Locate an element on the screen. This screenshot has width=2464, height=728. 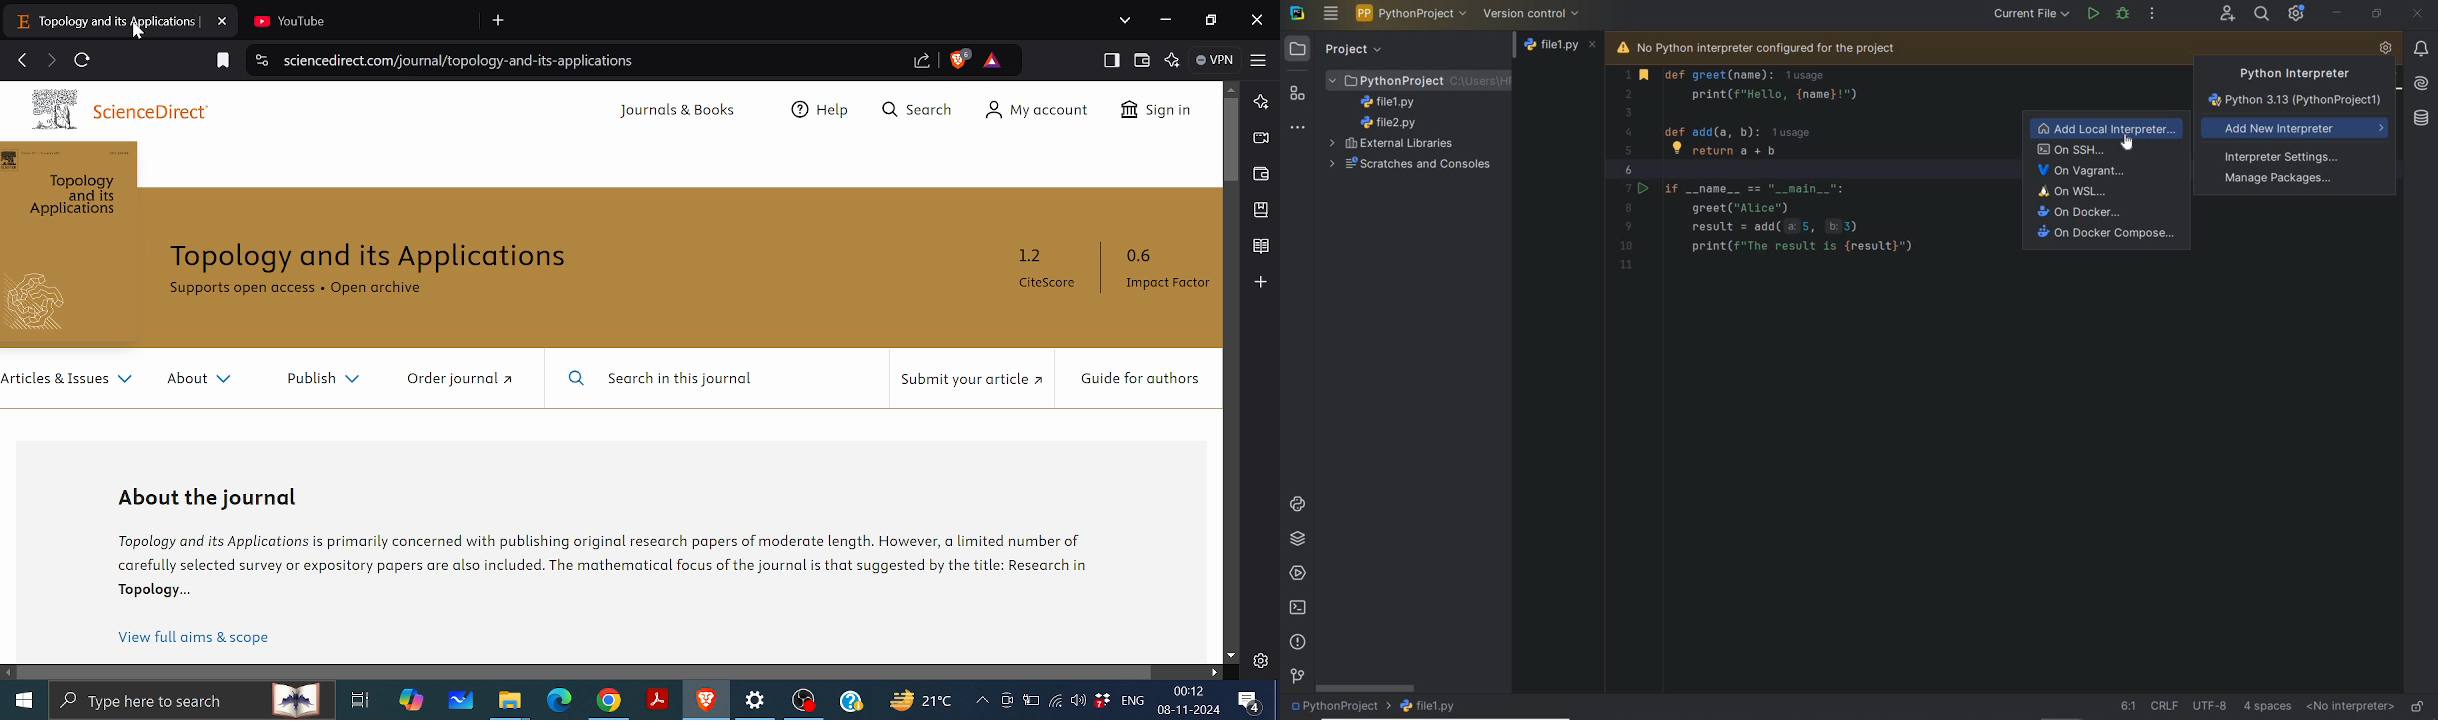
AI Assistant is located at coordinates (2420, 82).